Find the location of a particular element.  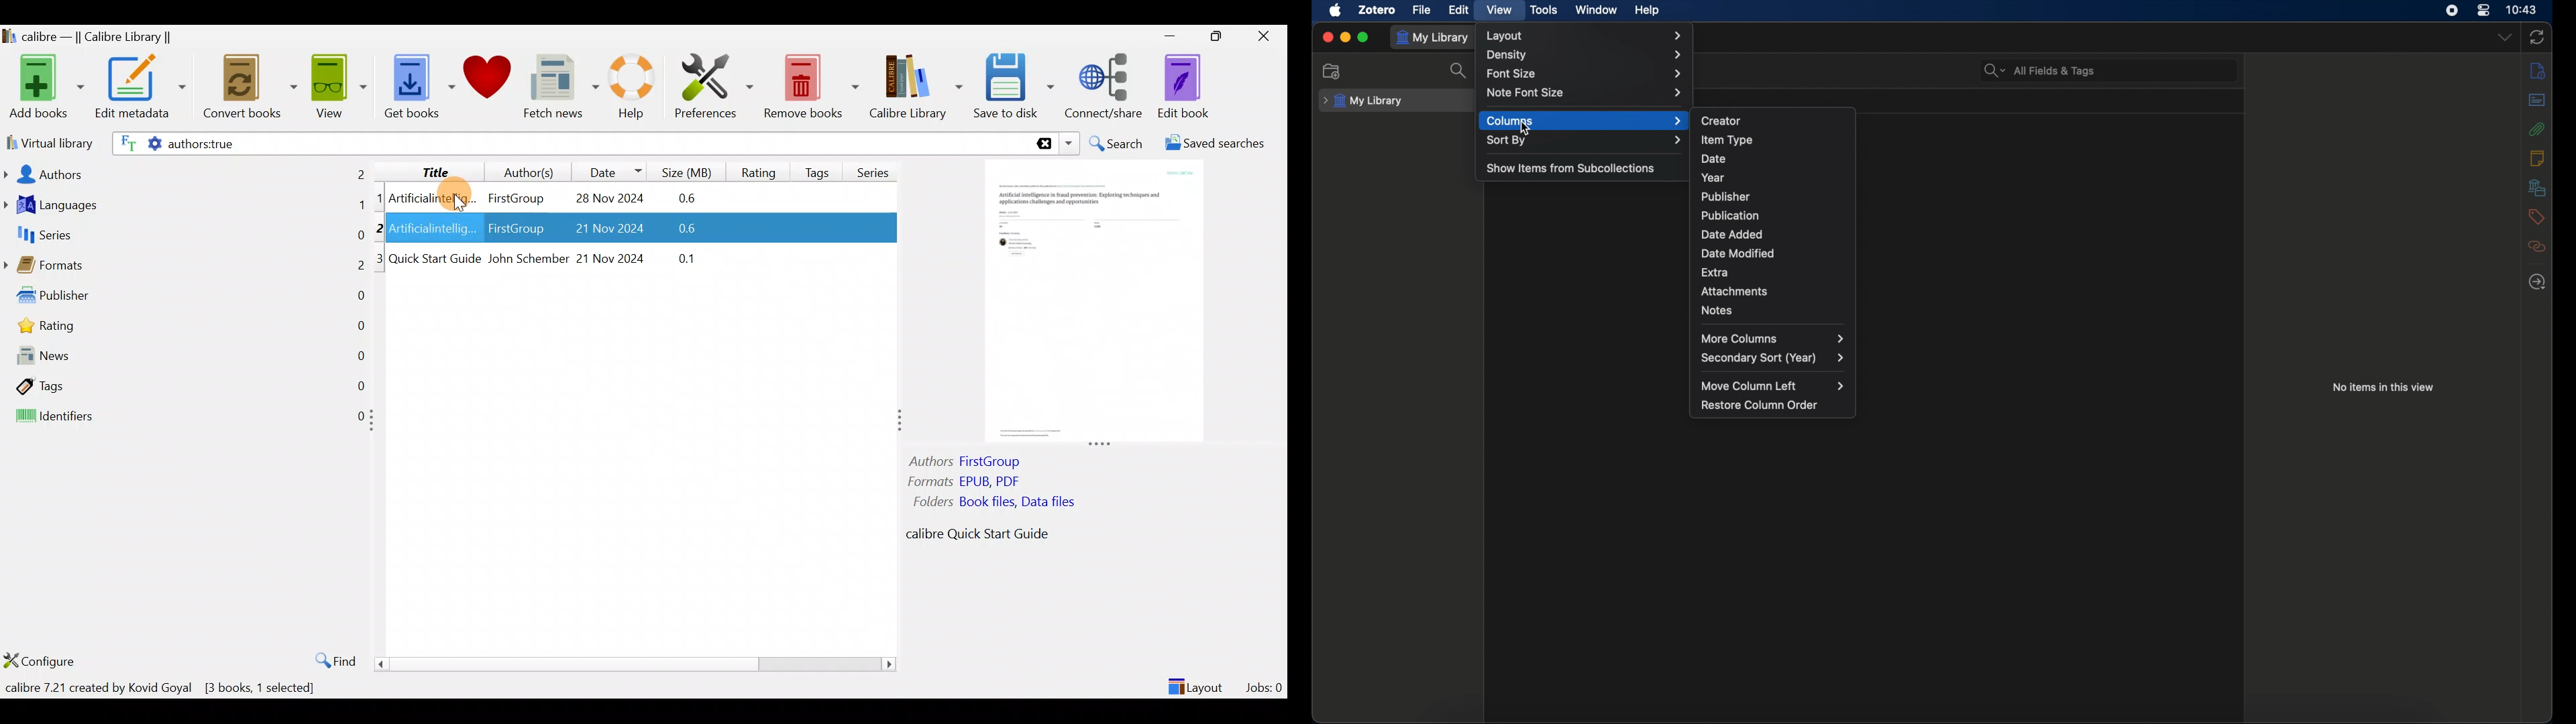

columns is located at coordinates (1585, 121).